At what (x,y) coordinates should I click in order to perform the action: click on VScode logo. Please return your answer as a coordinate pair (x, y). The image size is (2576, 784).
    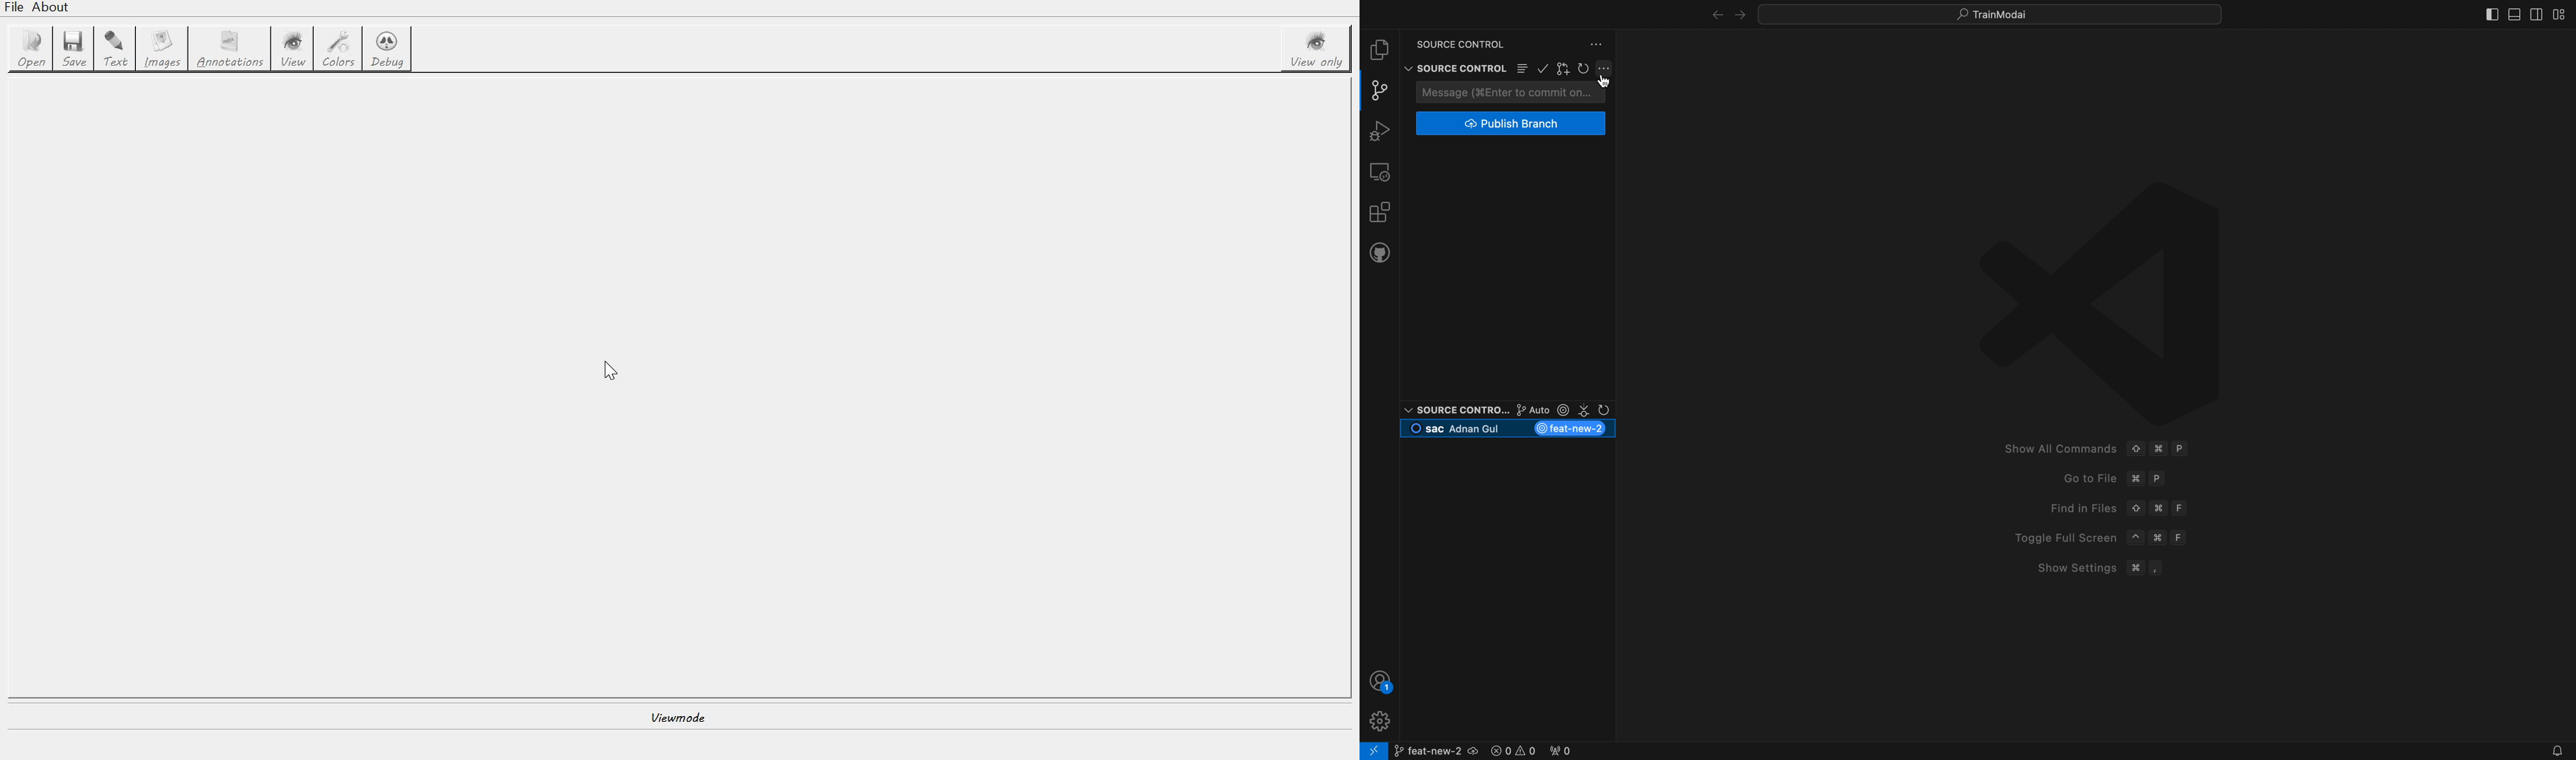
    Looking at the image, I should click on (2096, 300).